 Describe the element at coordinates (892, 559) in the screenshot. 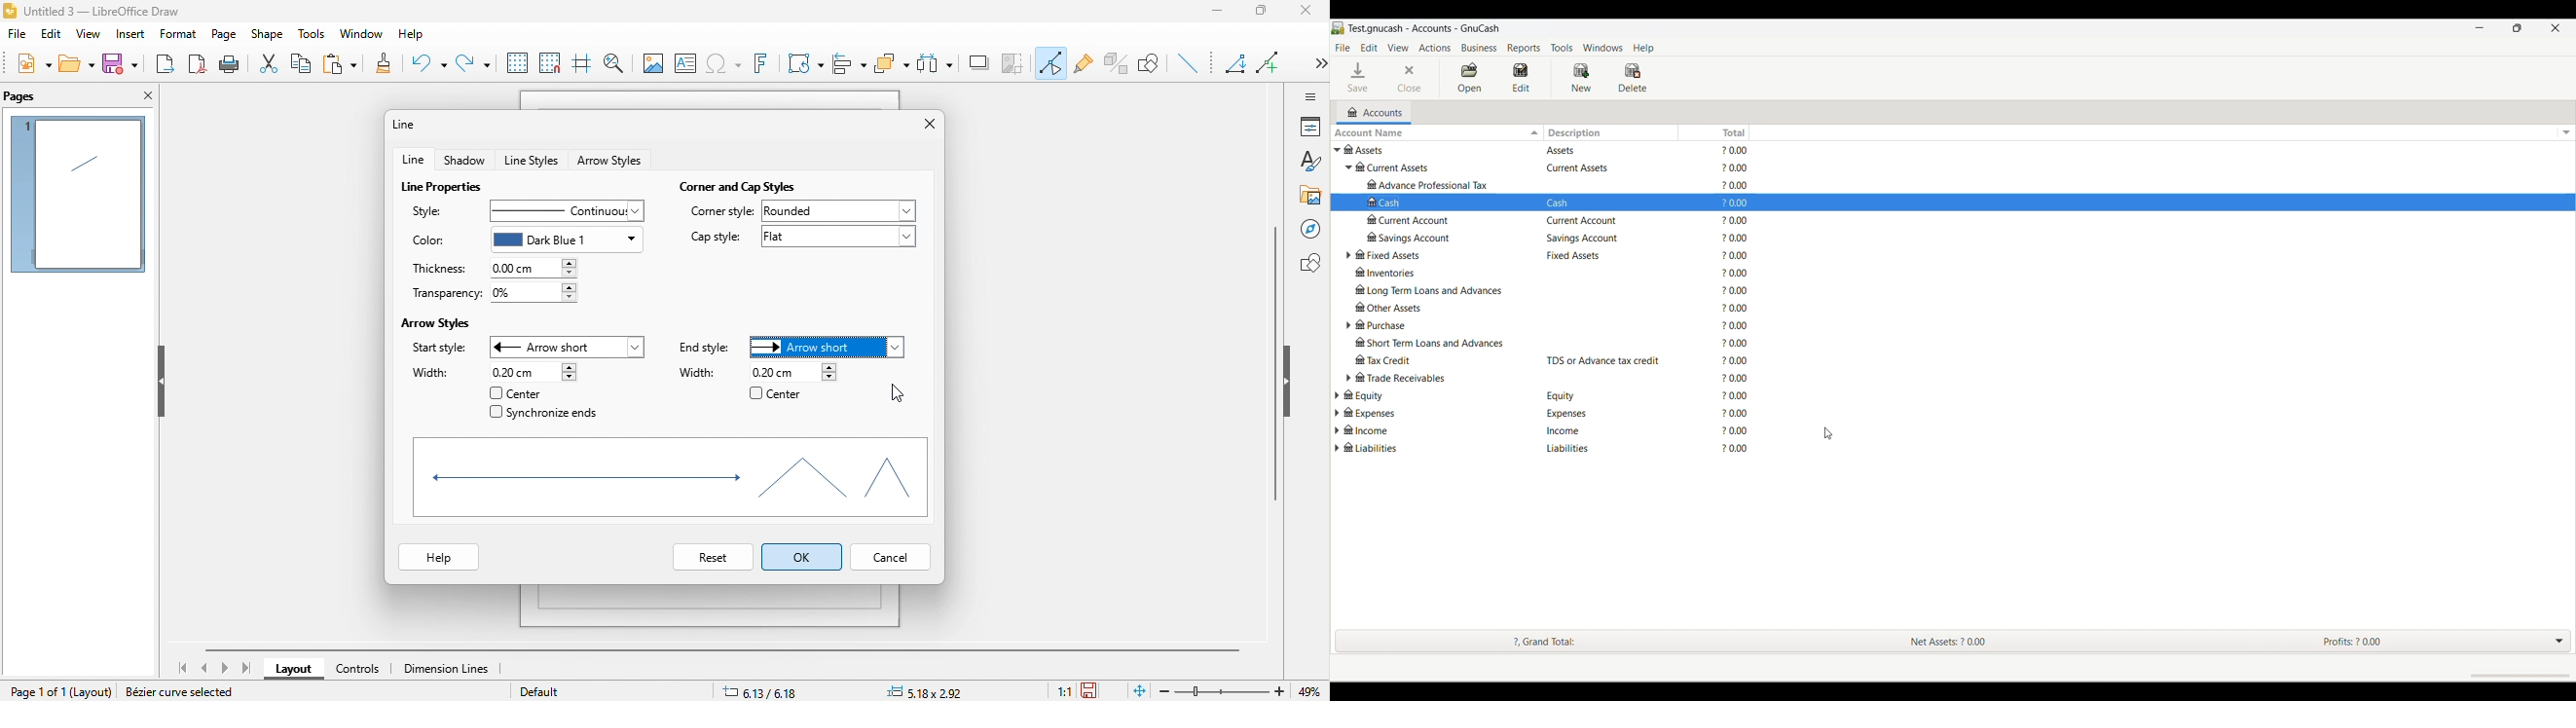

I see `cancel` at that location.